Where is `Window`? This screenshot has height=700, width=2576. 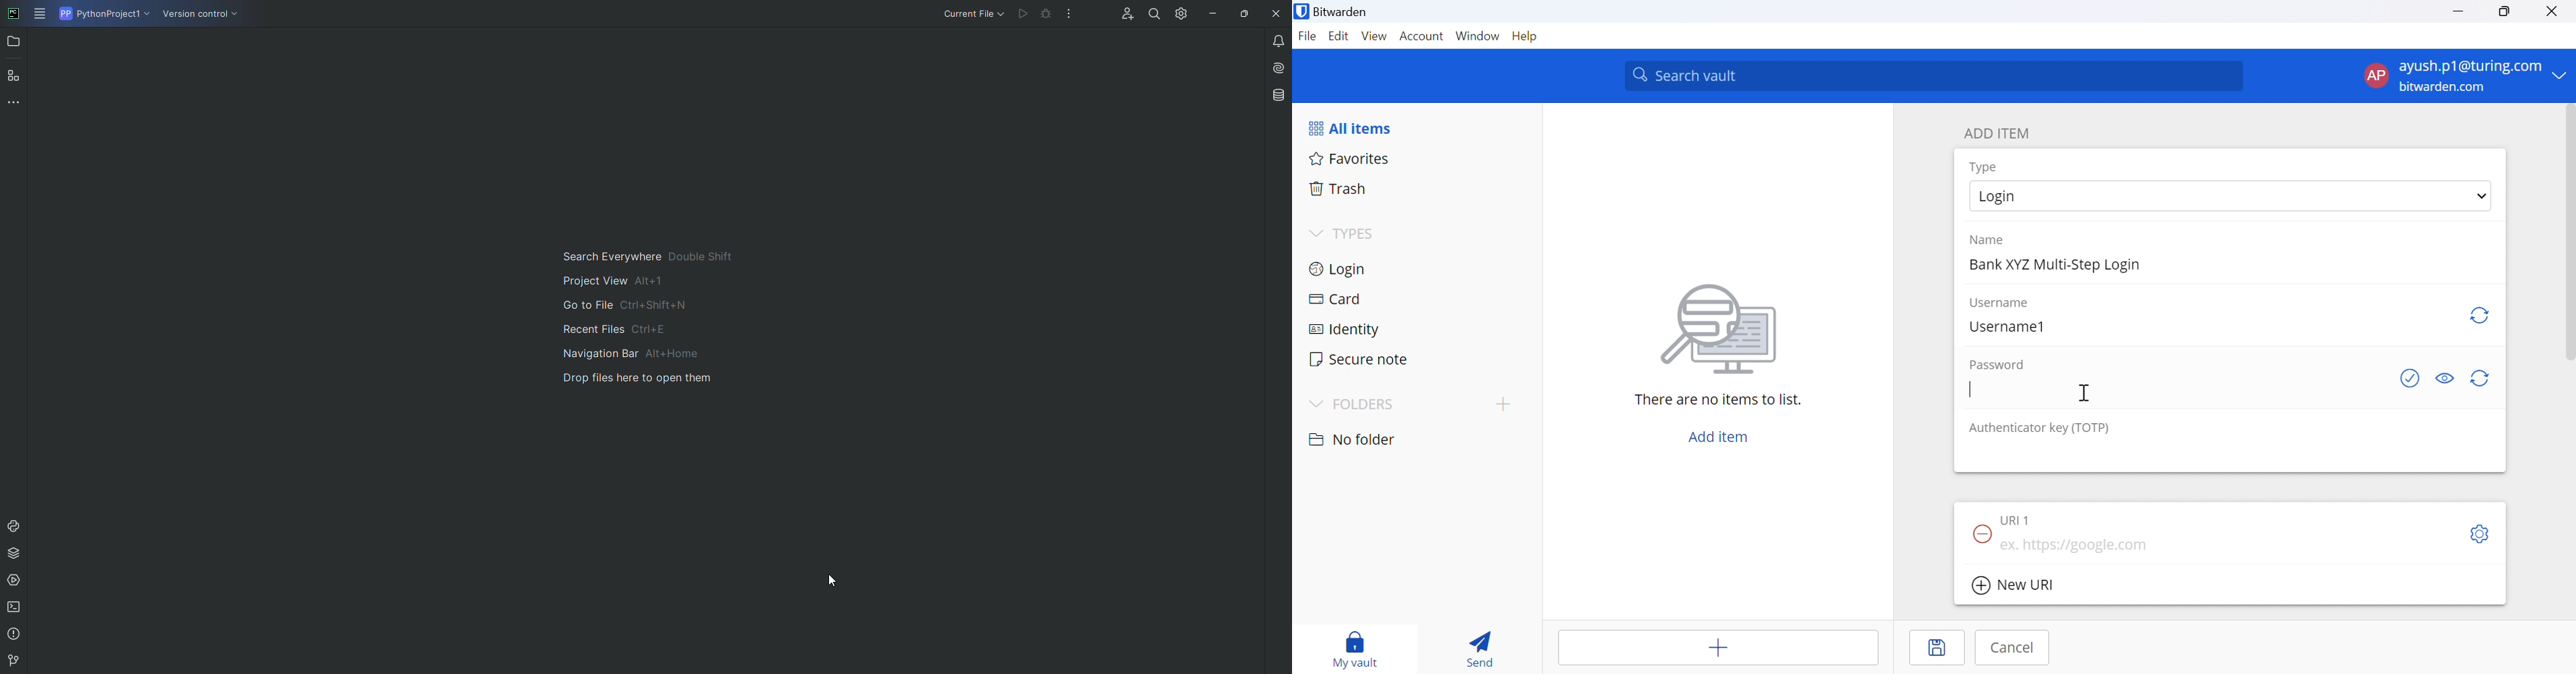 Window is located at coordinates (1477, 35).